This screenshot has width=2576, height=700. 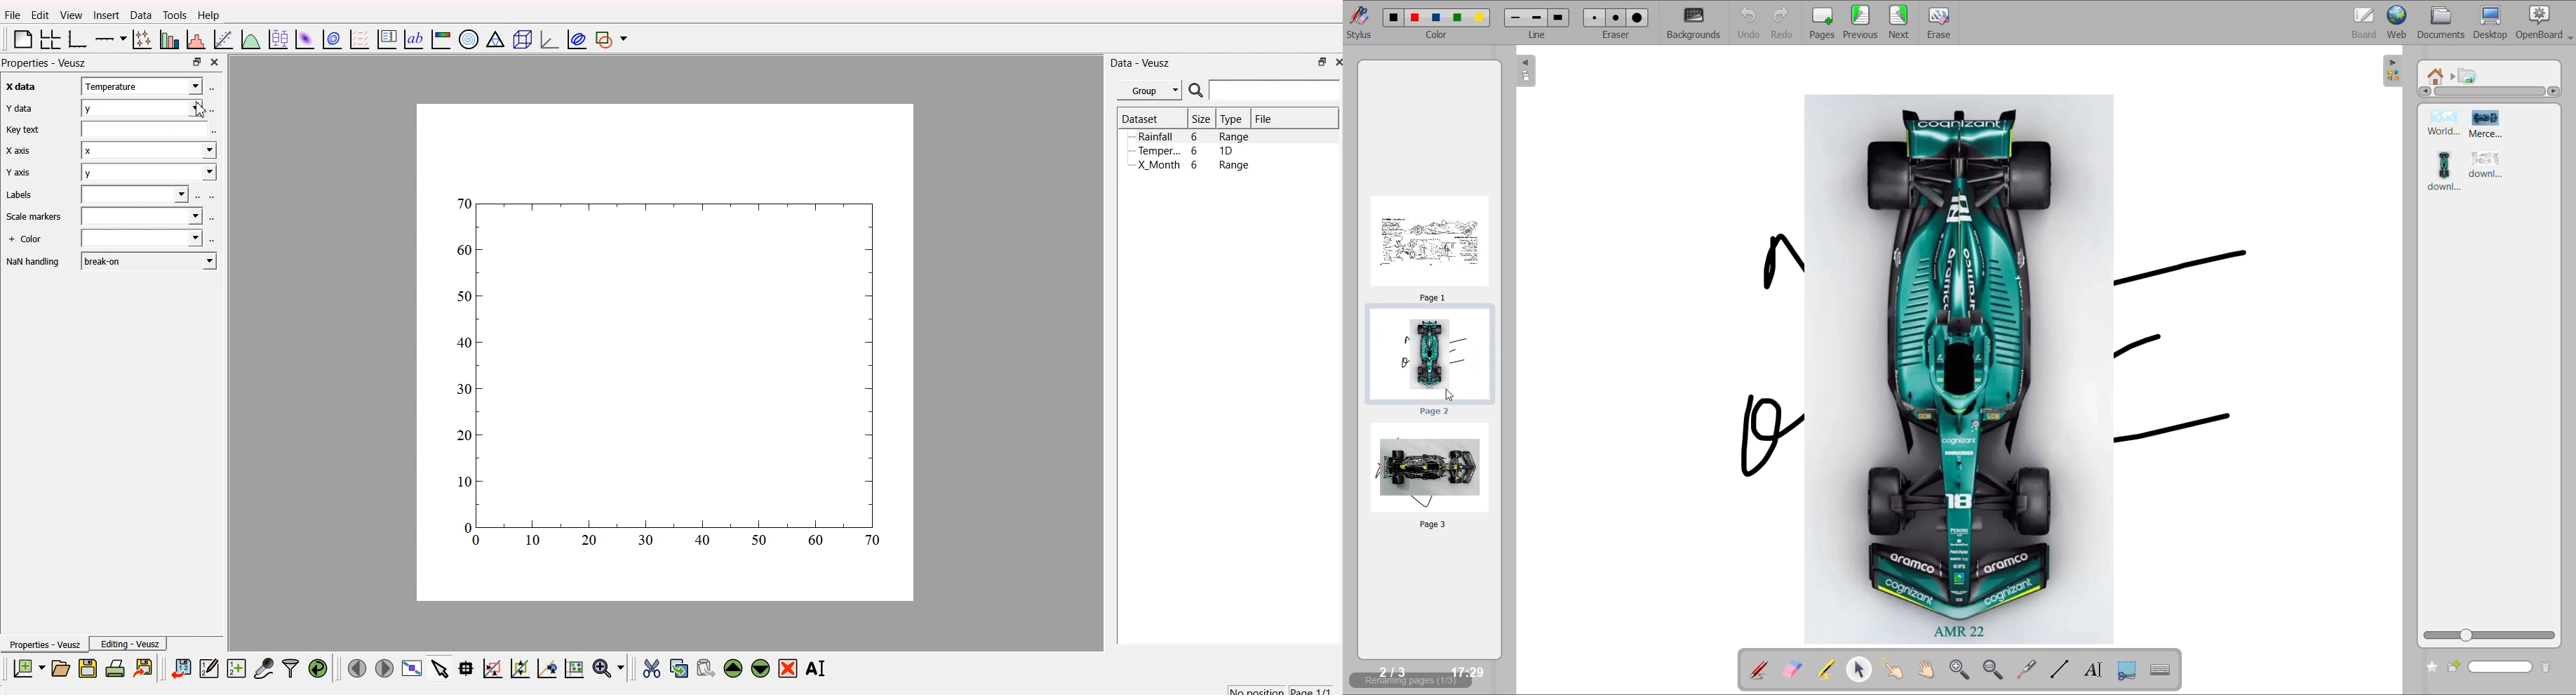 I want to click on annotate document, so click(x=1754, y=669).